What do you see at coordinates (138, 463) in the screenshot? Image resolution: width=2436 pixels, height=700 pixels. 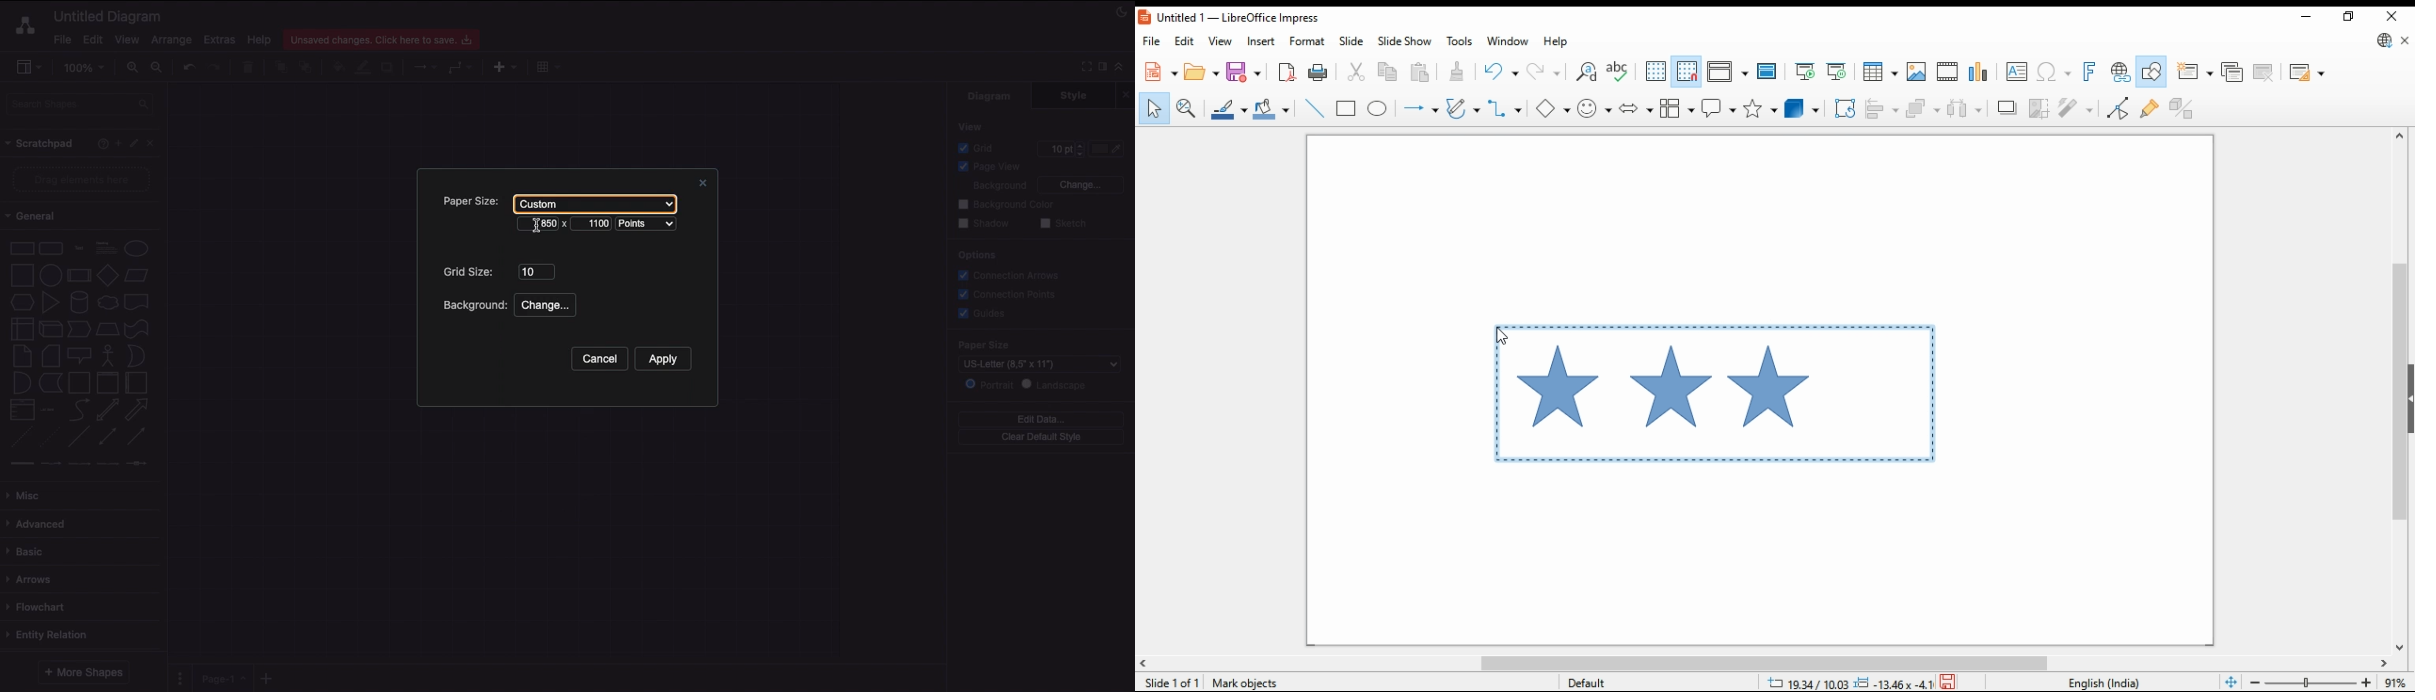 I see `connector 5` at bounding box center [138, 463].